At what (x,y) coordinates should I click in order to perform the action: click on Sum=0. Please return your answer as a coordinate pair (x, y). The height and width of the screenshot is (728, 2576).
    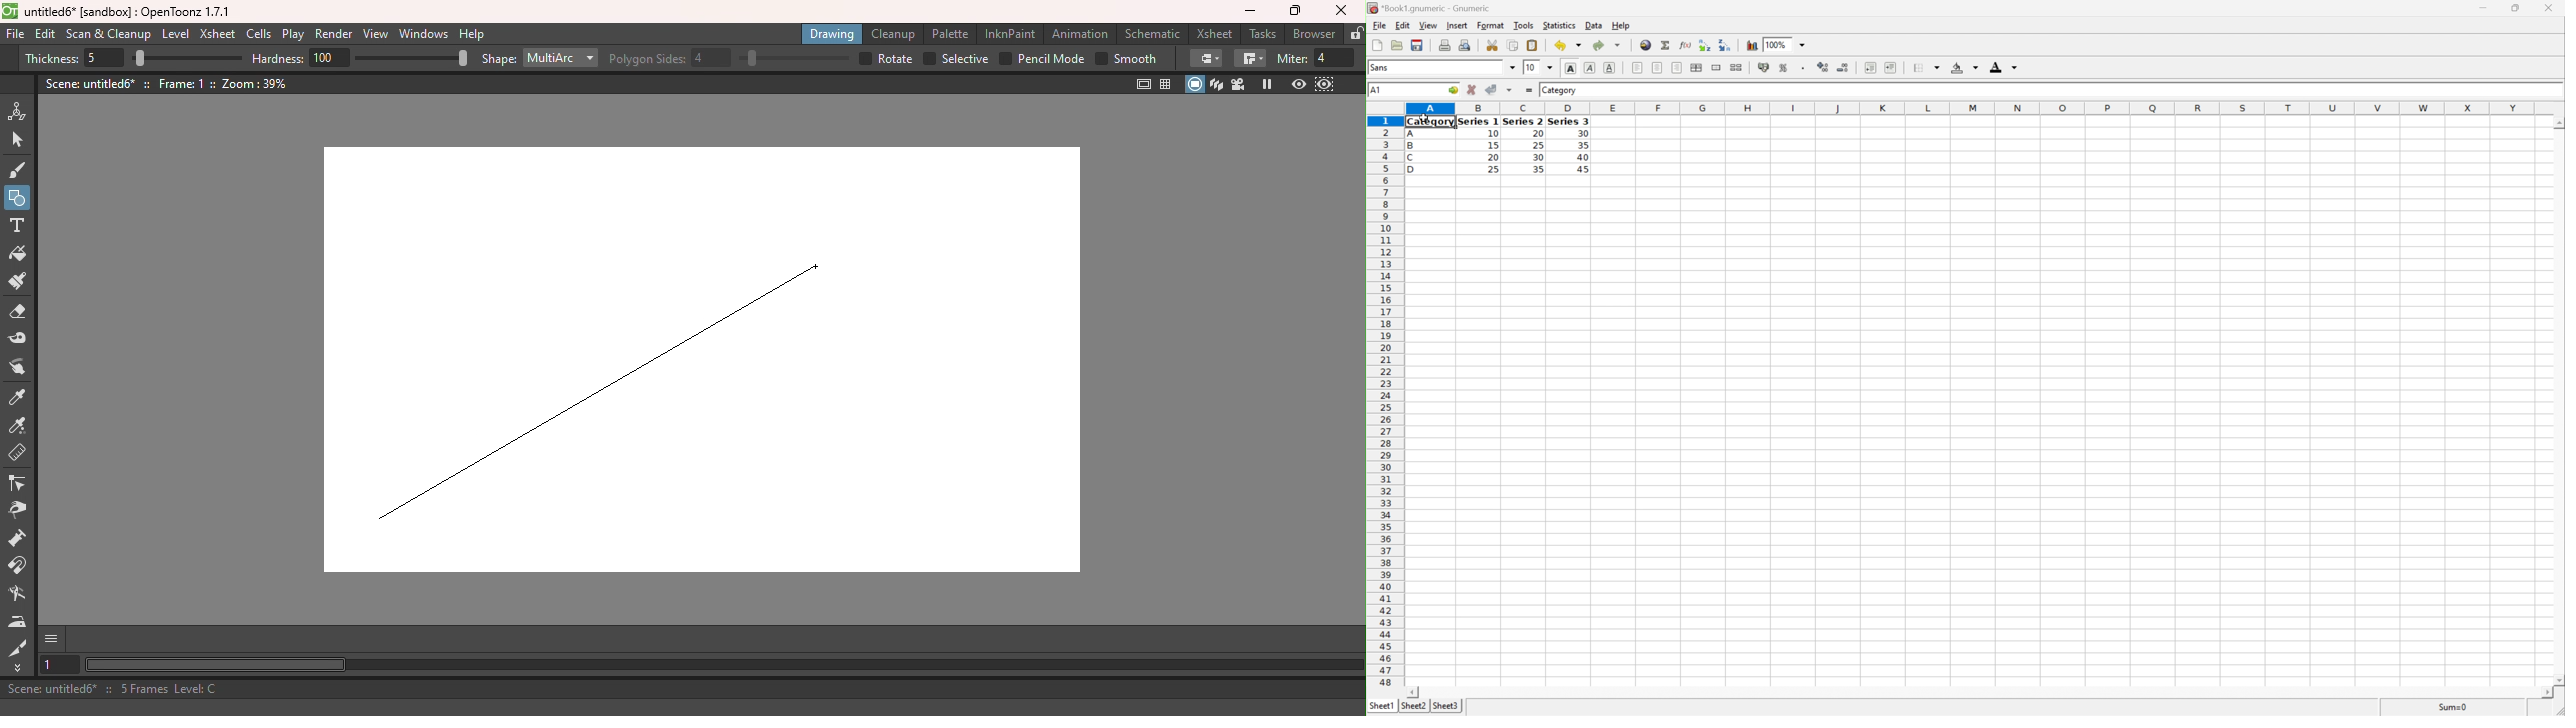
    Looking at the image, I should click on (2455, 709).